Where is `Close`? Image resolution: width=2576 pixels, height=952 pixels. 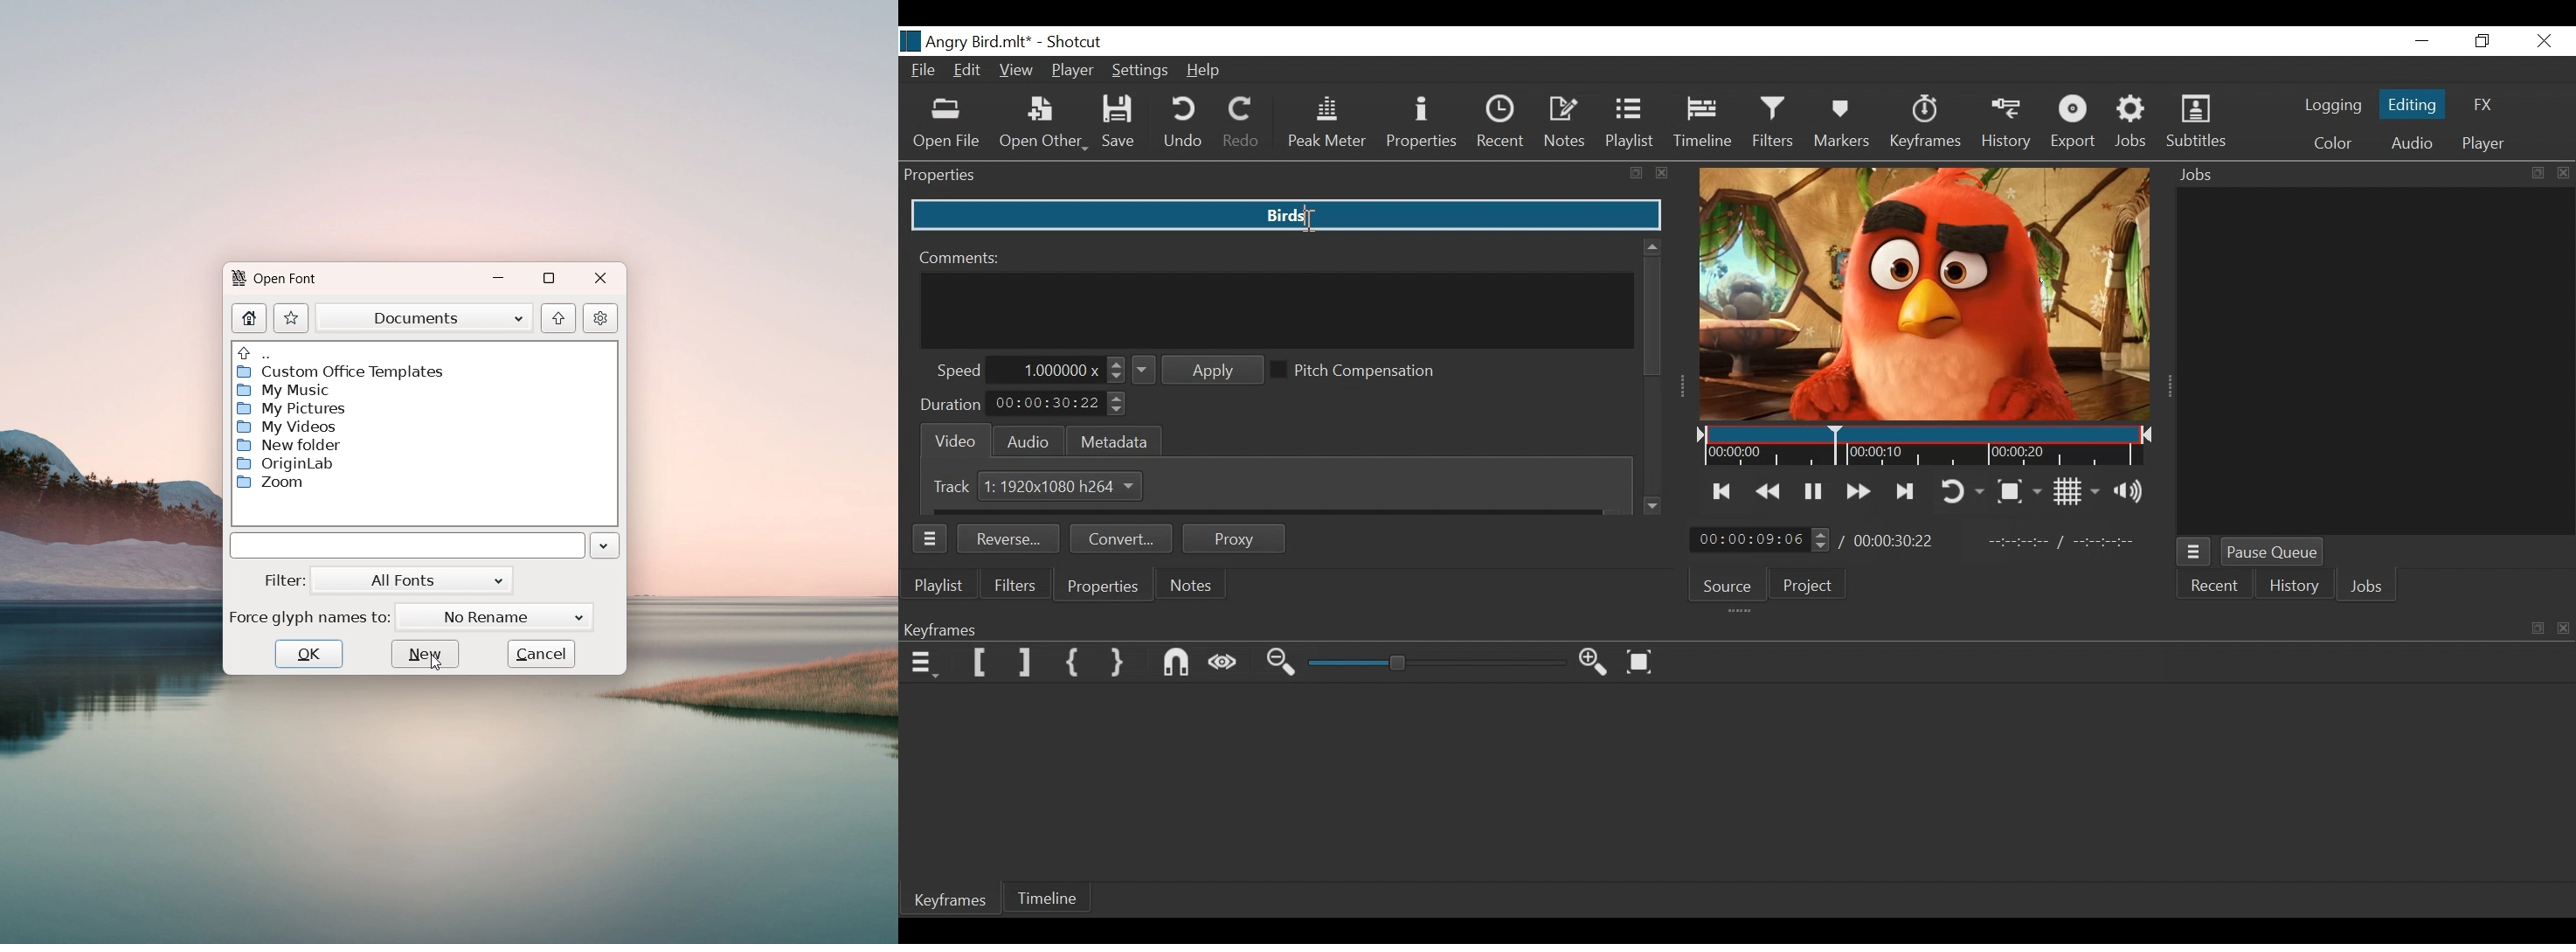
Close is located at coordinates (2542, 40).